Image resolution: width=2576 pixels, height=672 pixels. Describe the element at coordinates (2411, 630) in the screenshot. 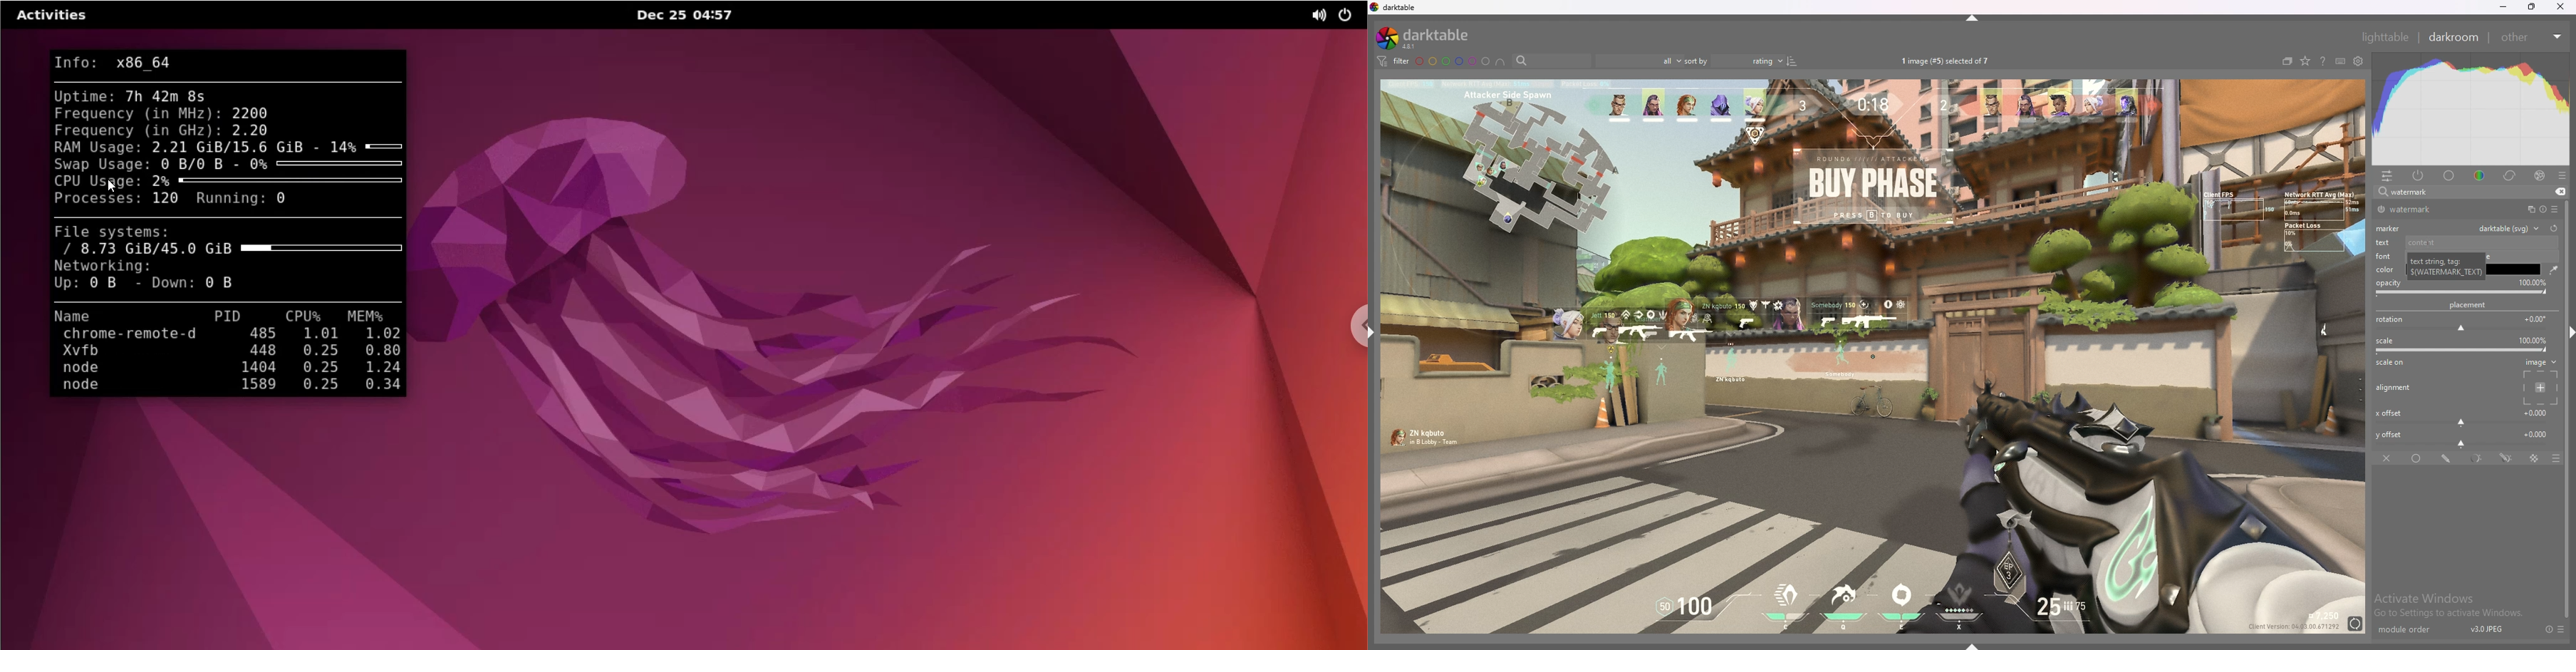

I see `module order` at that location.